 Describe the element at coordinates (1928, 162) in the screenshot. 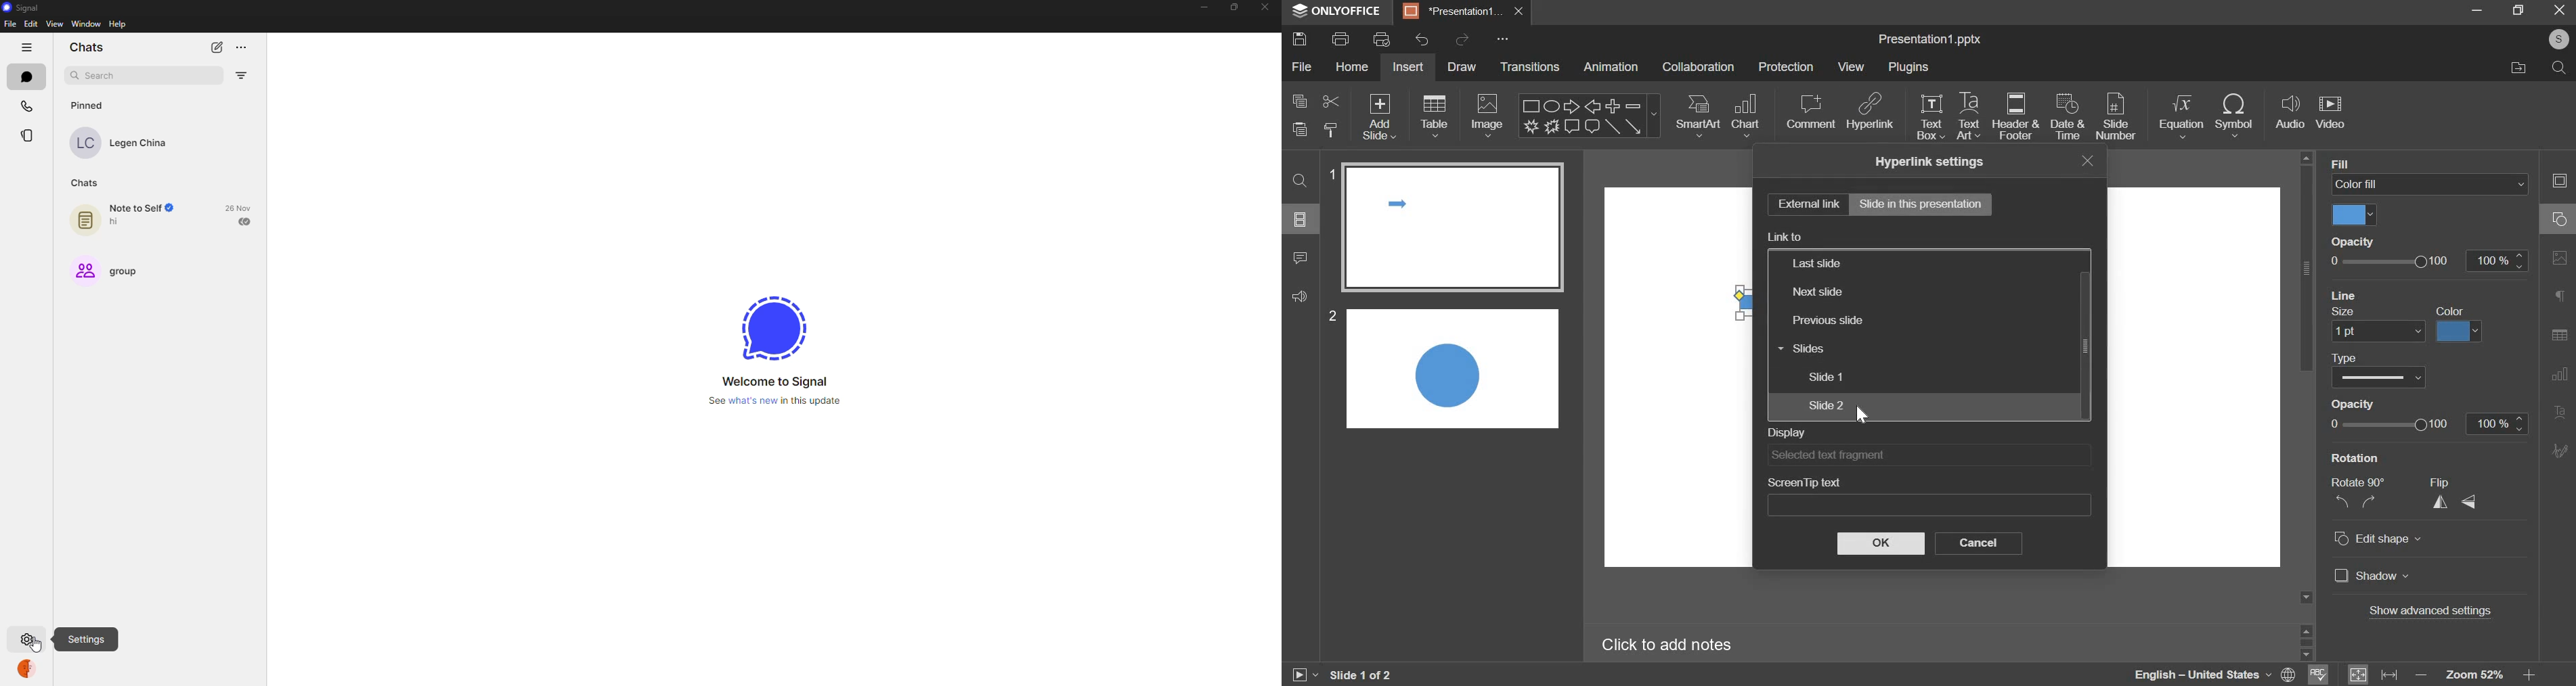

I see `hyperlink settings` at that location.